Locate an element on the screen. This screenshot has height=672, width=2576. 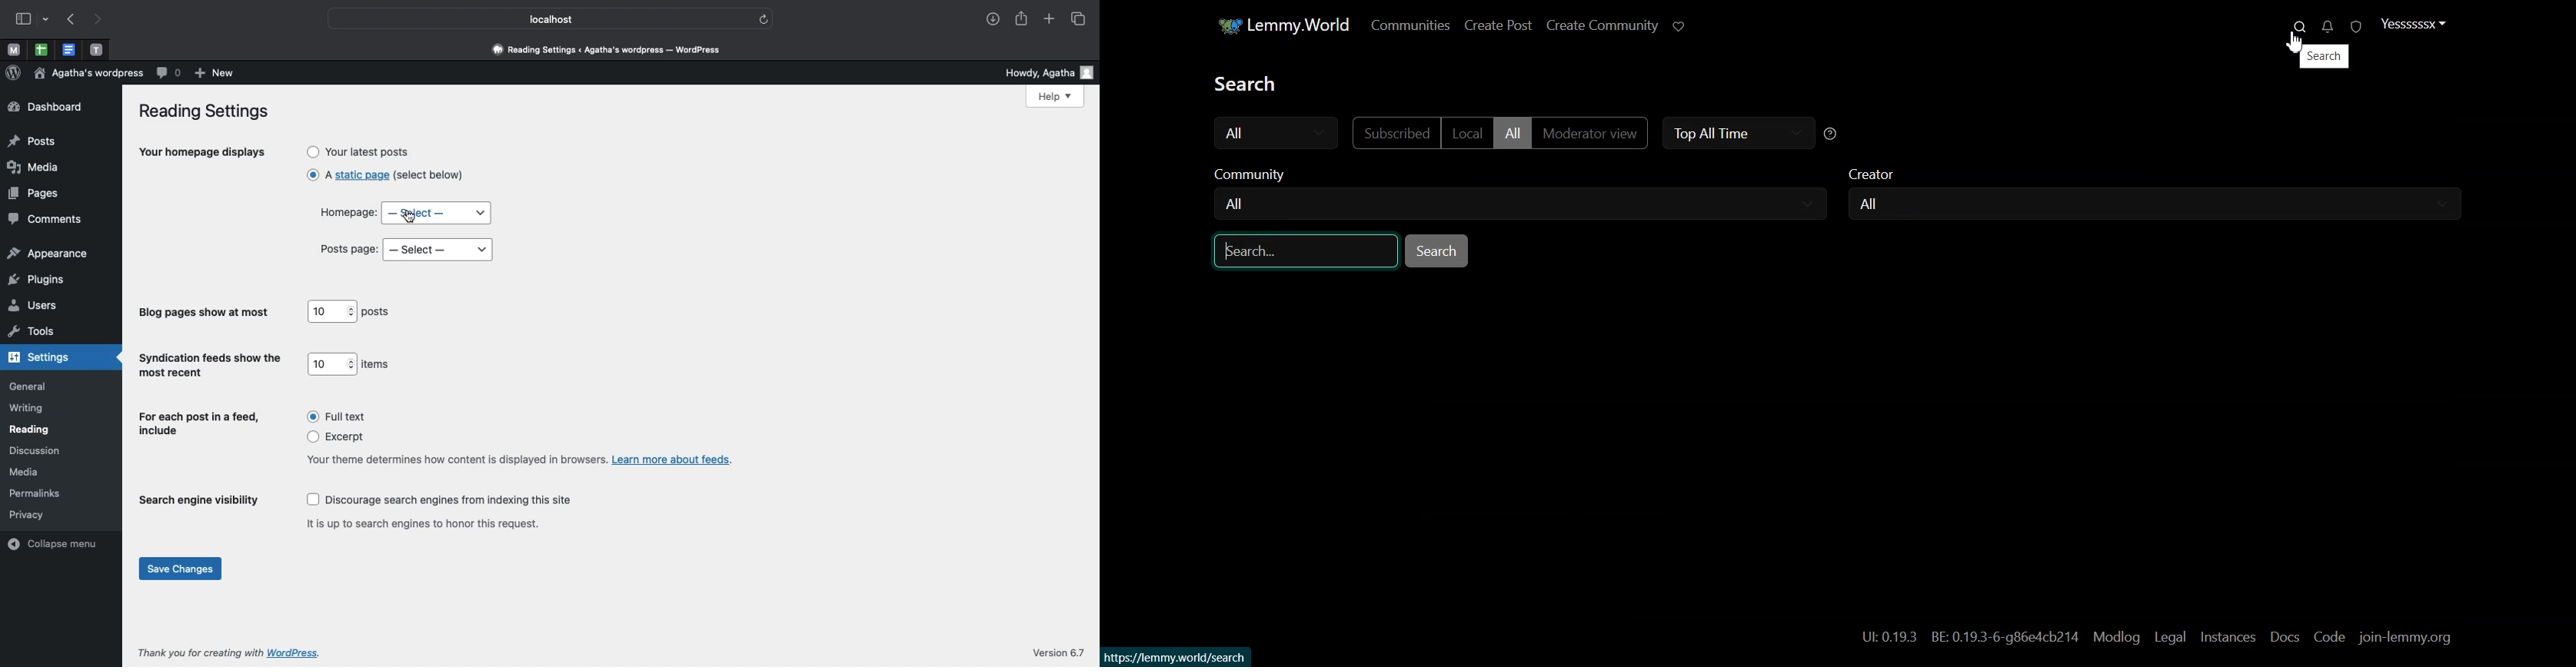
Items is located at coordinates (377, 365).